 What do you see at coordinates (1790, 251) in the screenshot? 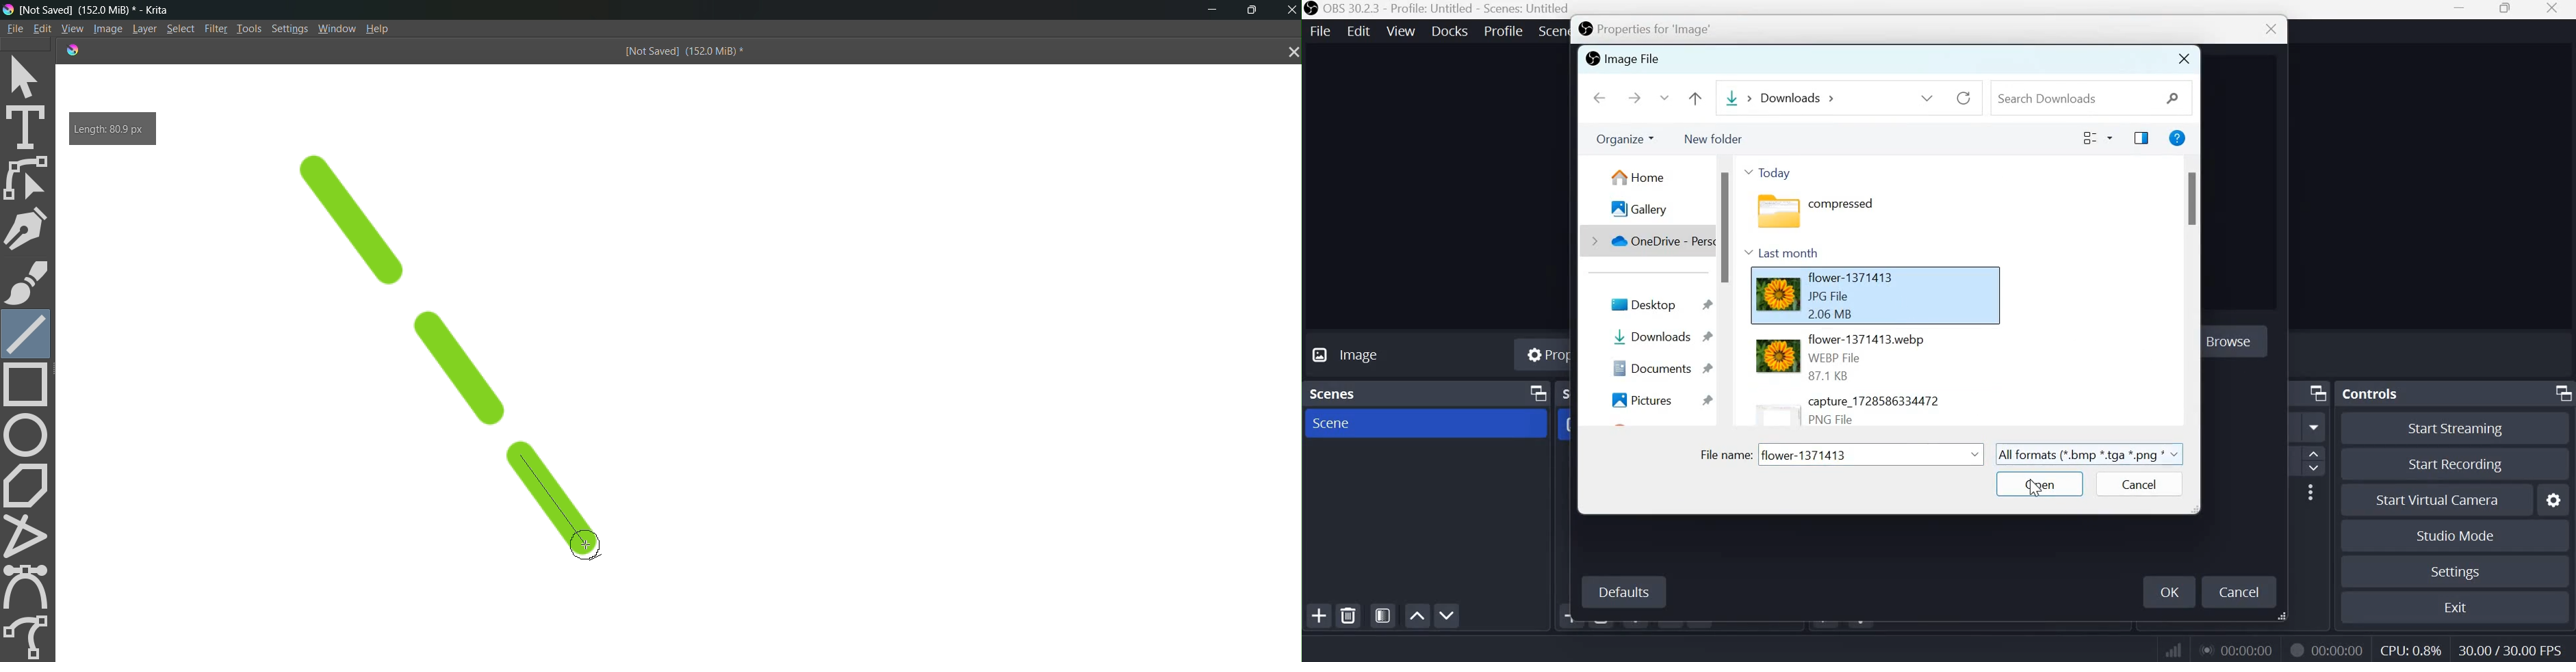
I see `Last month` at bounding box center [1790, 251].